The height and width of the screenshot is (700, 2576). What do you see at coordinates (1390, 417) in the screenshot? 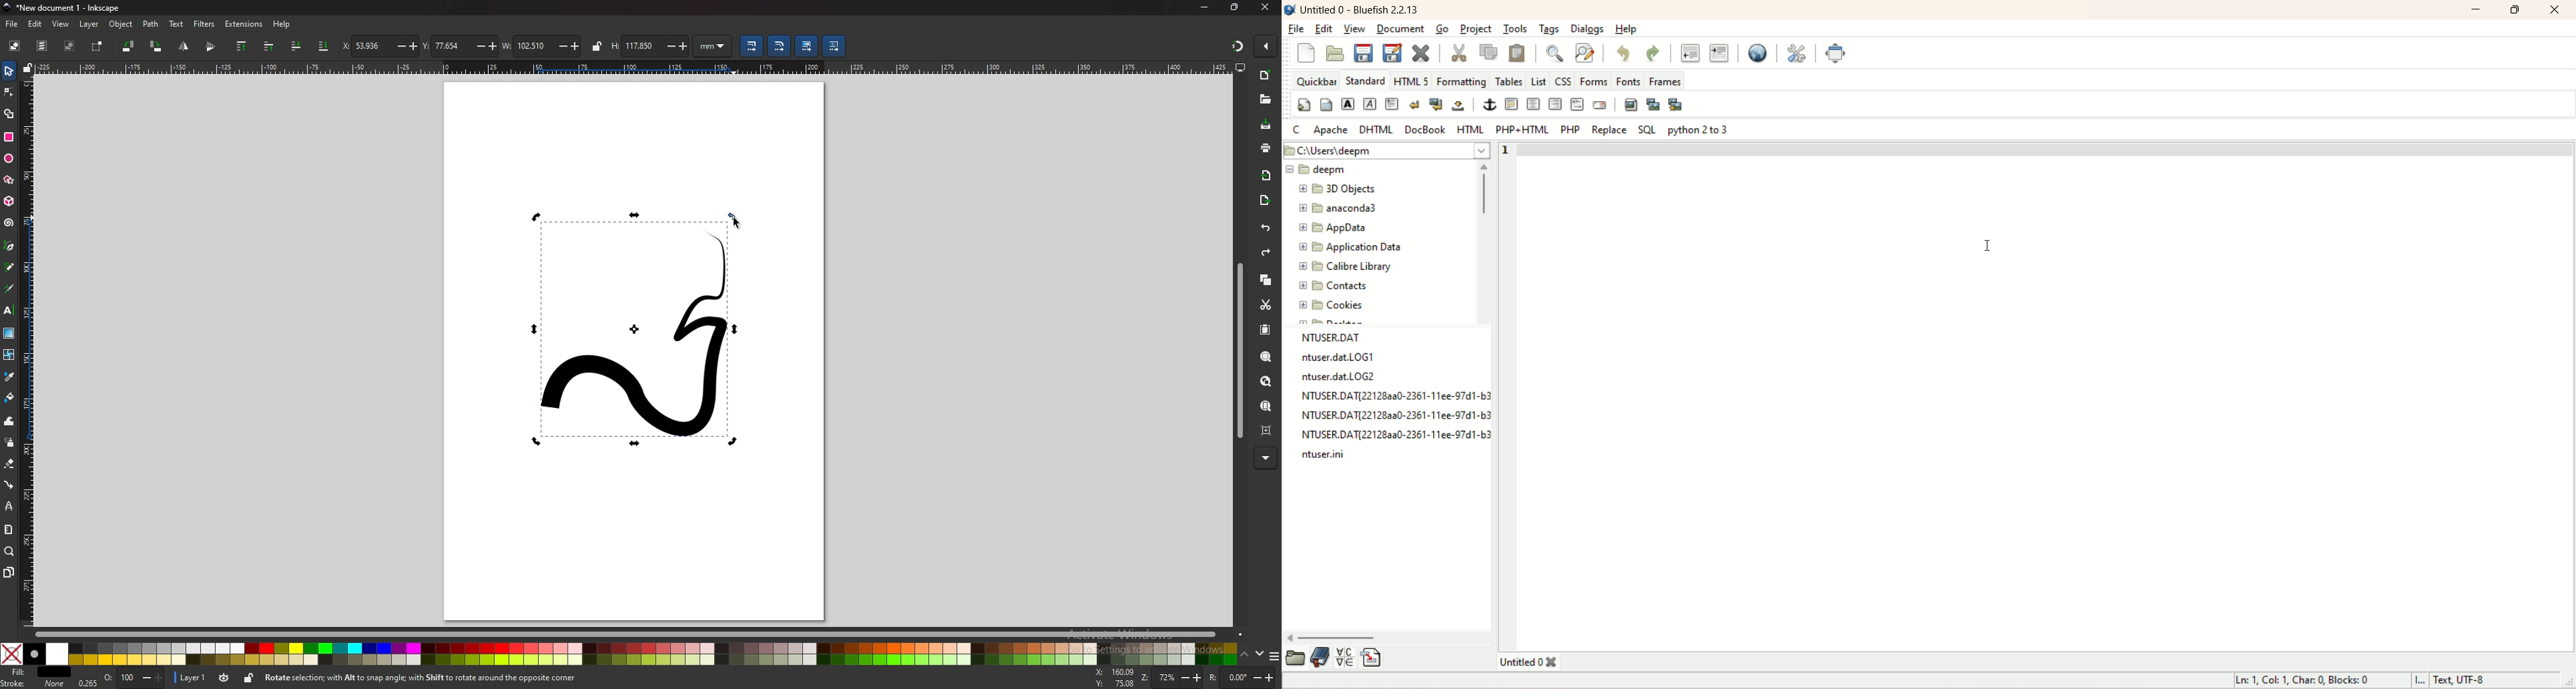
I see `file` at bounding box center [1390, 417].